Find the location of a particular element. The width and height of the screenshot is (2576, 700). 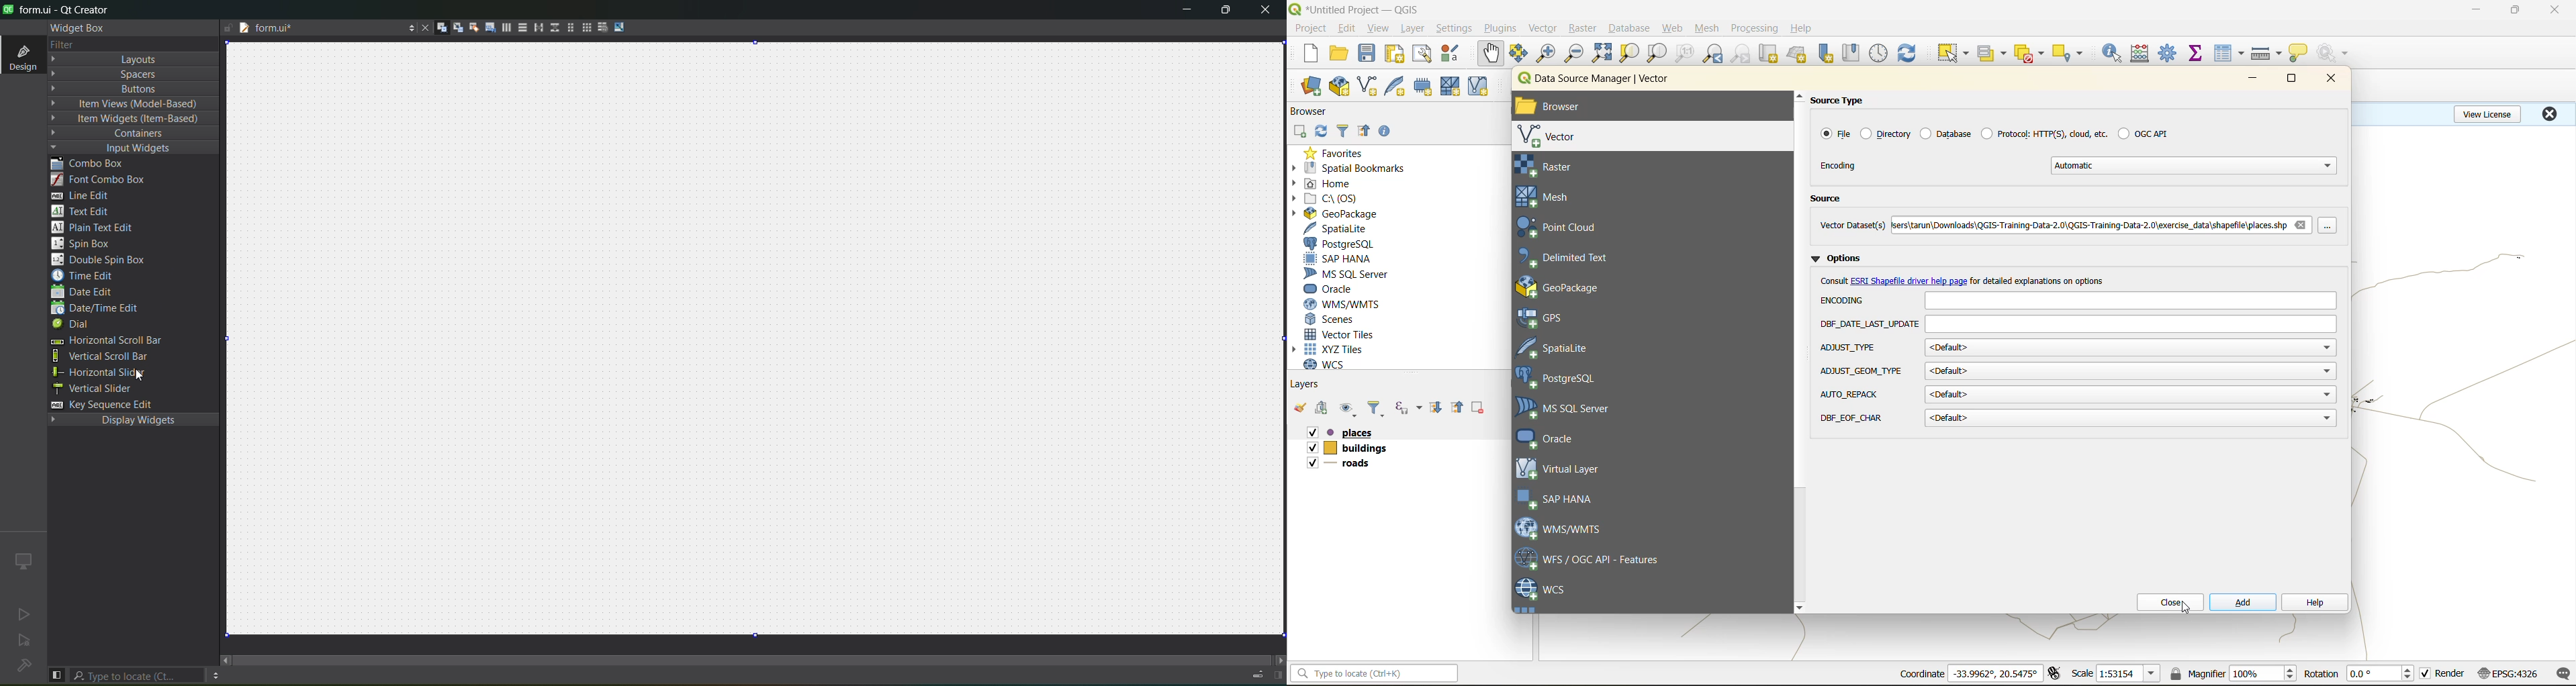

scenes is located at coordinates (1331, 320).